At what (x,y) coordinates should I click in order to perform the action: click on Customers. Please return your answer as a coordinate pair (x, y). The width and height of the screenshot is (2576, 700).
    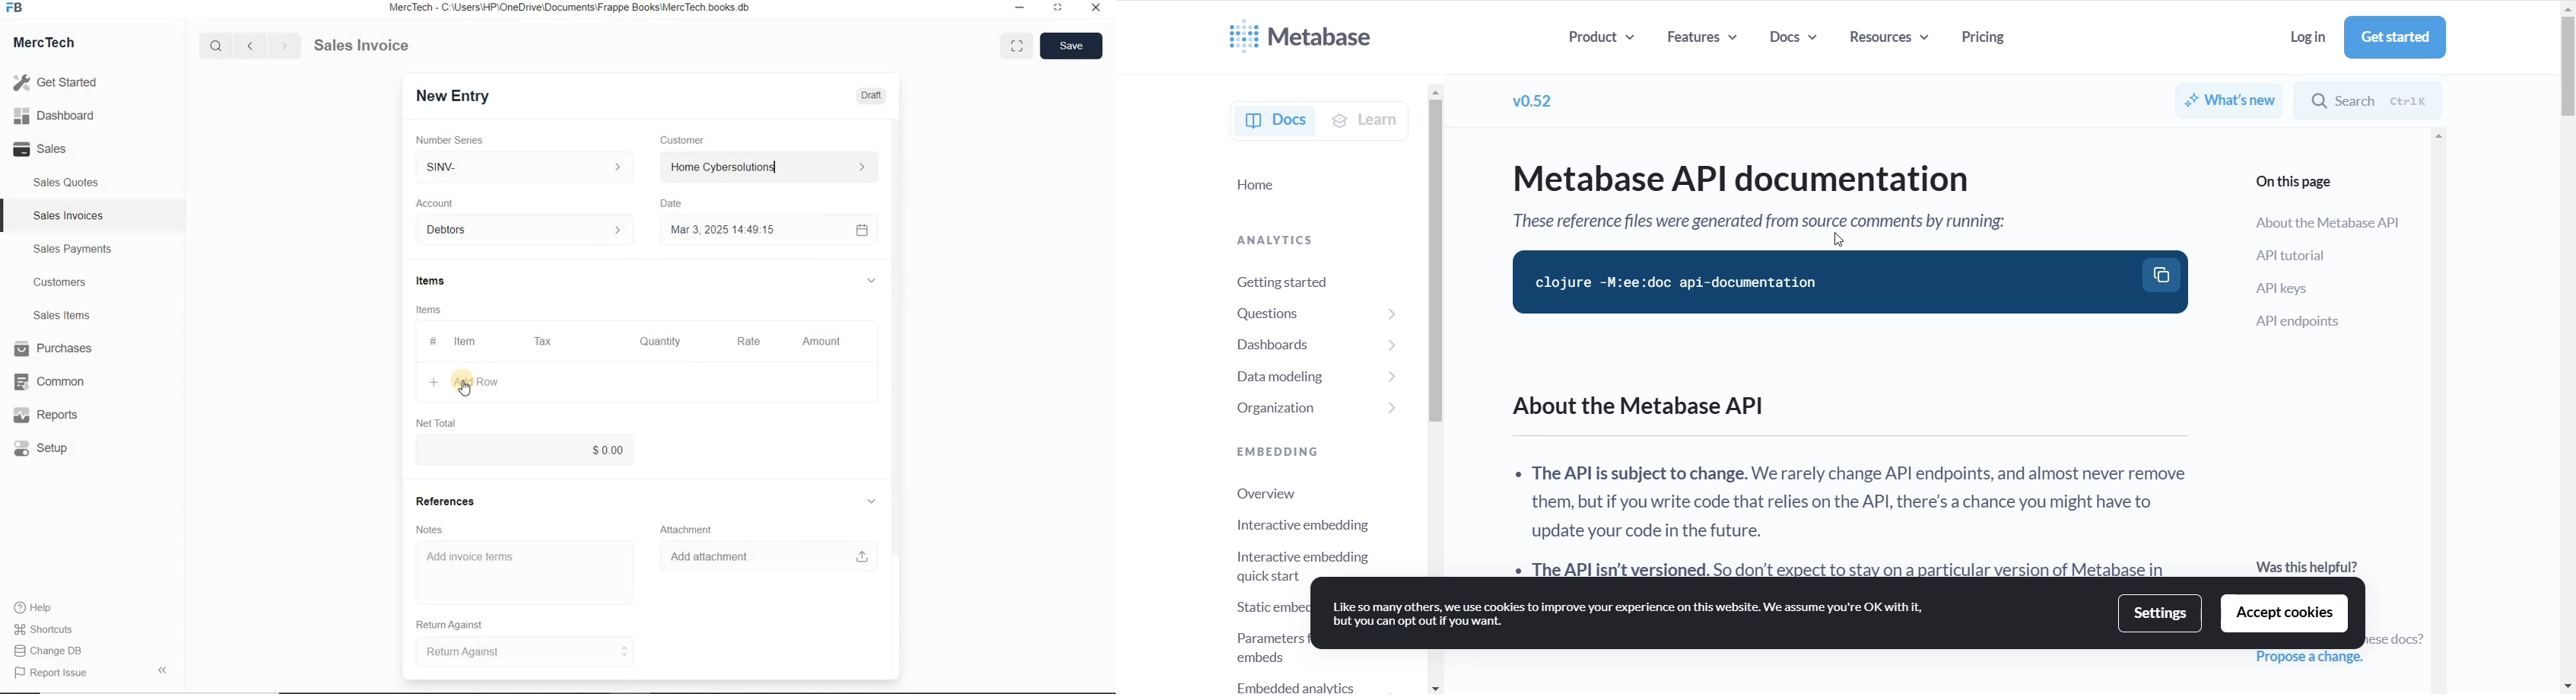
    Looking at the image, I should click on (72, 283).